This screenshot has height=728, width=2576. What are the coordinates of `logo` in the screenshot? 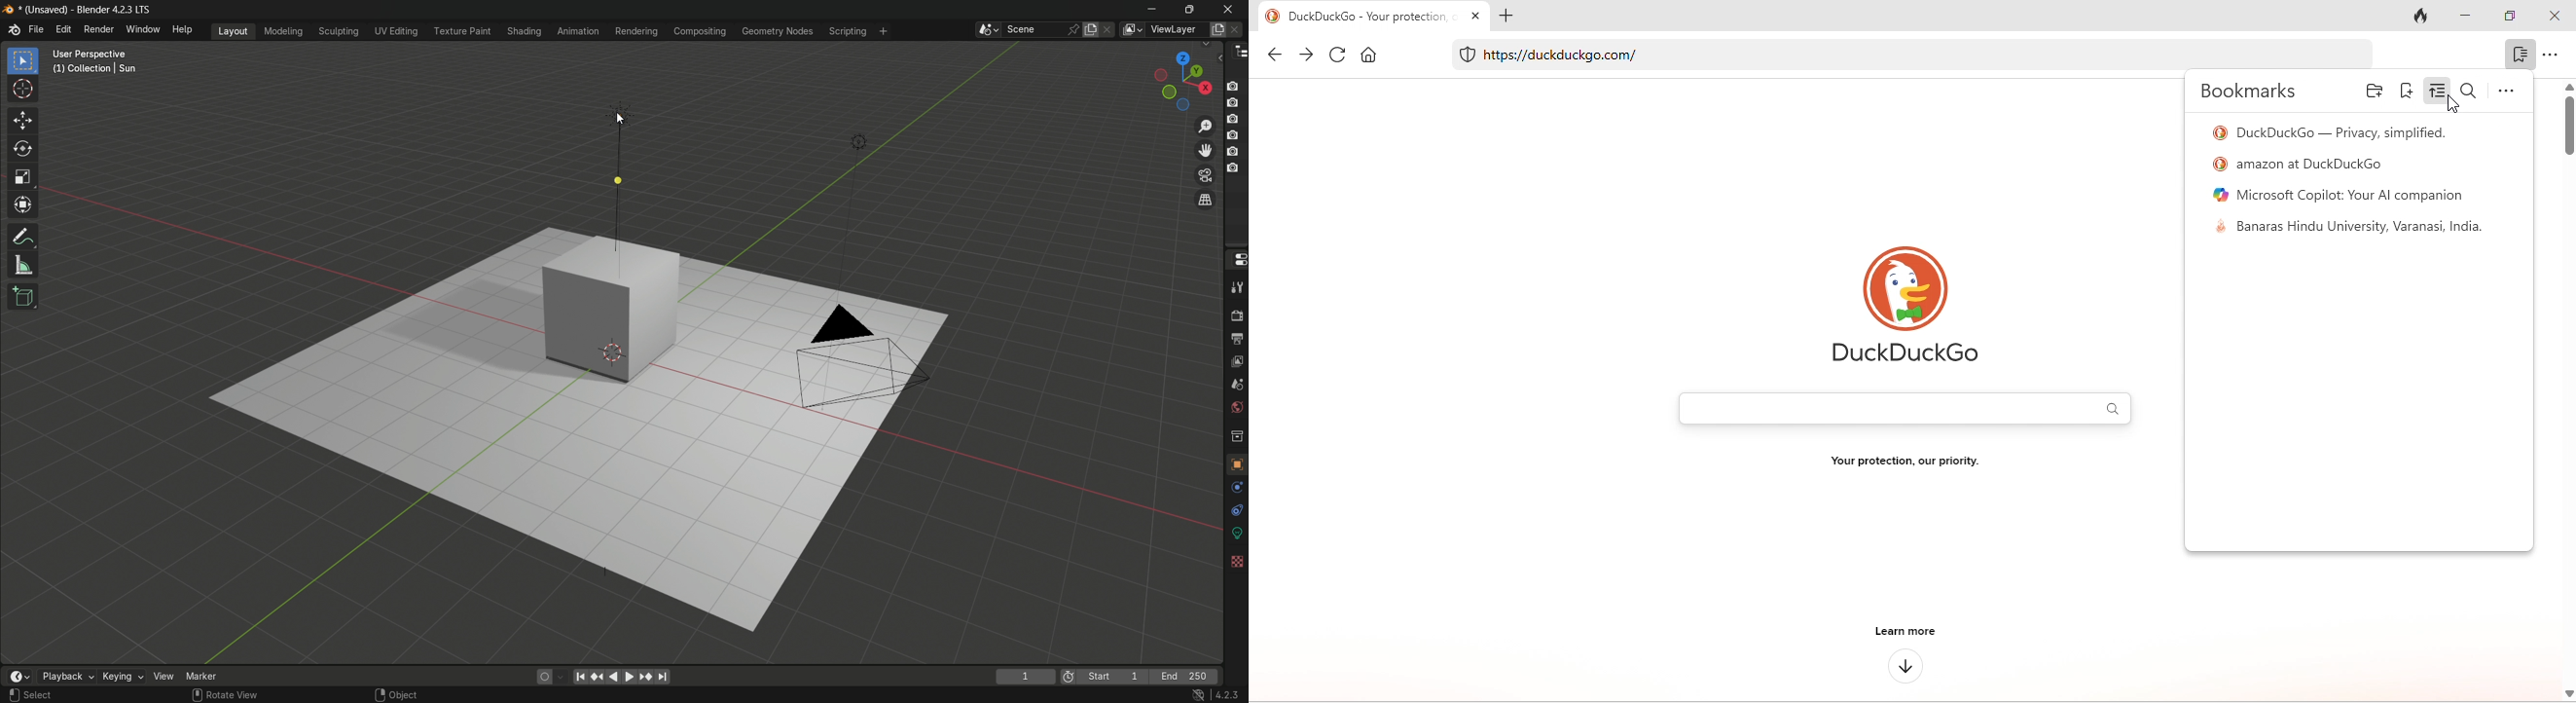 It's located at (13, 30).